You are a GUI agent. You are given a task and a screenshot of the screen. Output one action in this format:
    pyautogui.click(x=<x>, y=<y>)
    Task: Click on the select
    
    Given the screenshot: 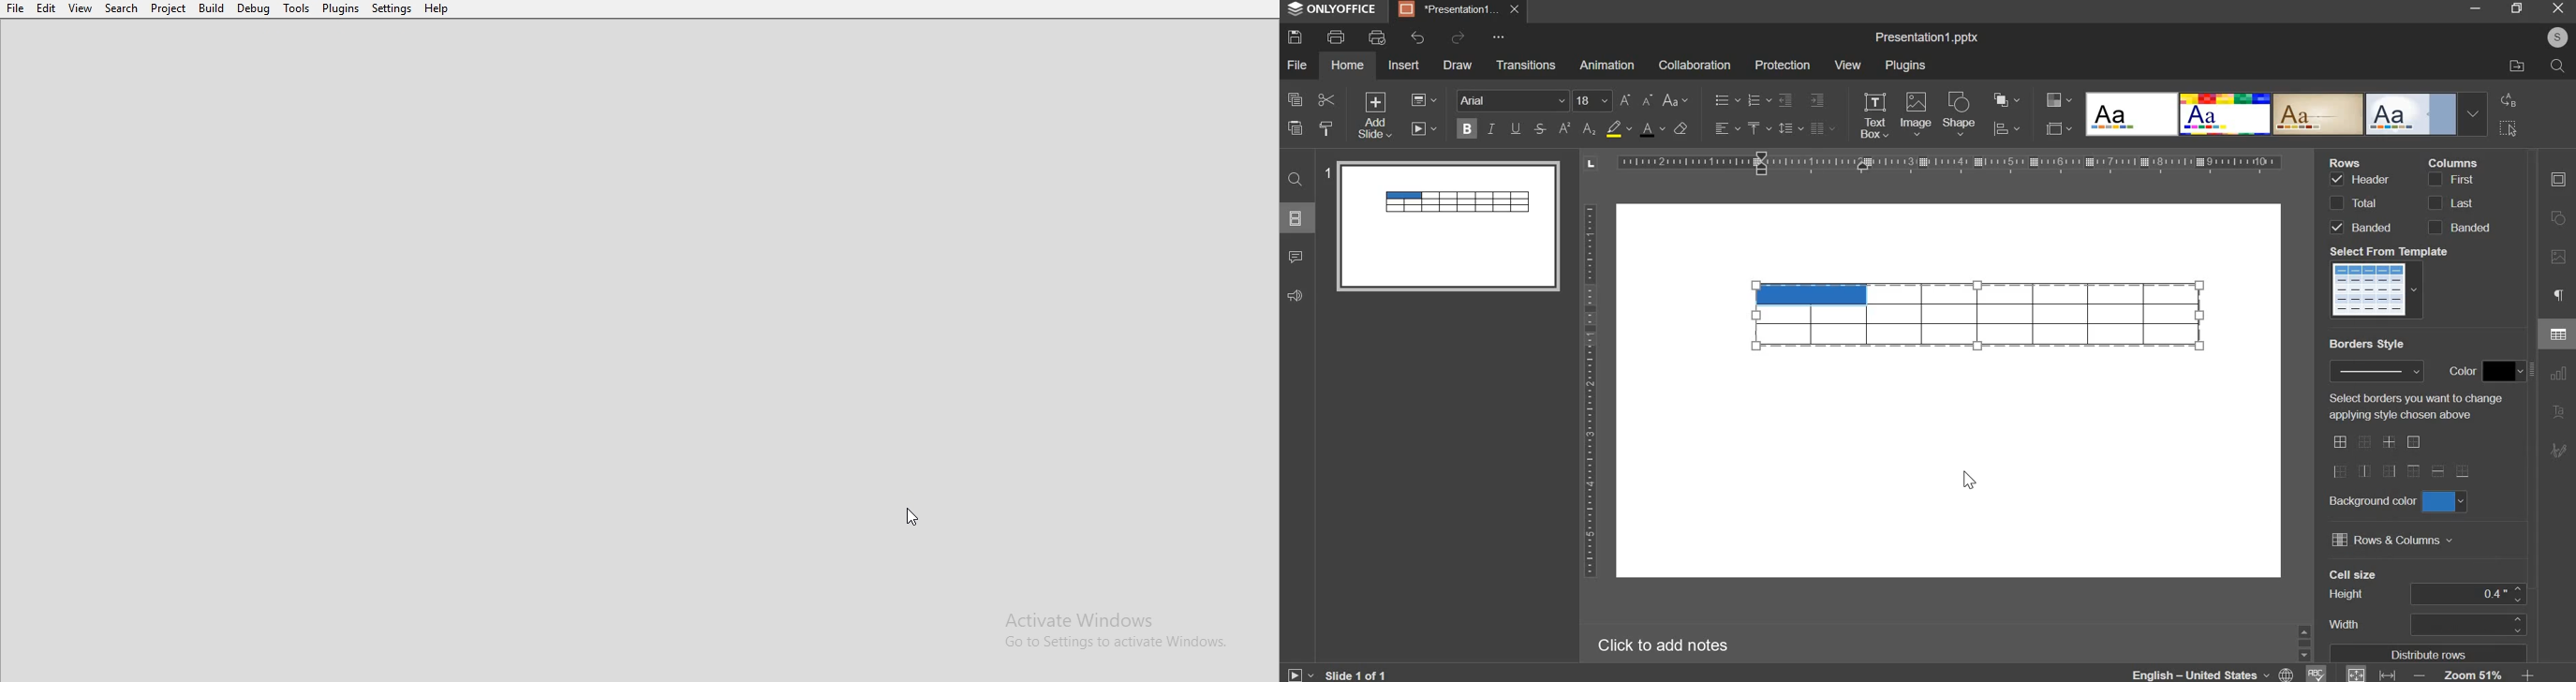 What is the action you would take?
    pyautogui.click(x=2509, y=130)
    